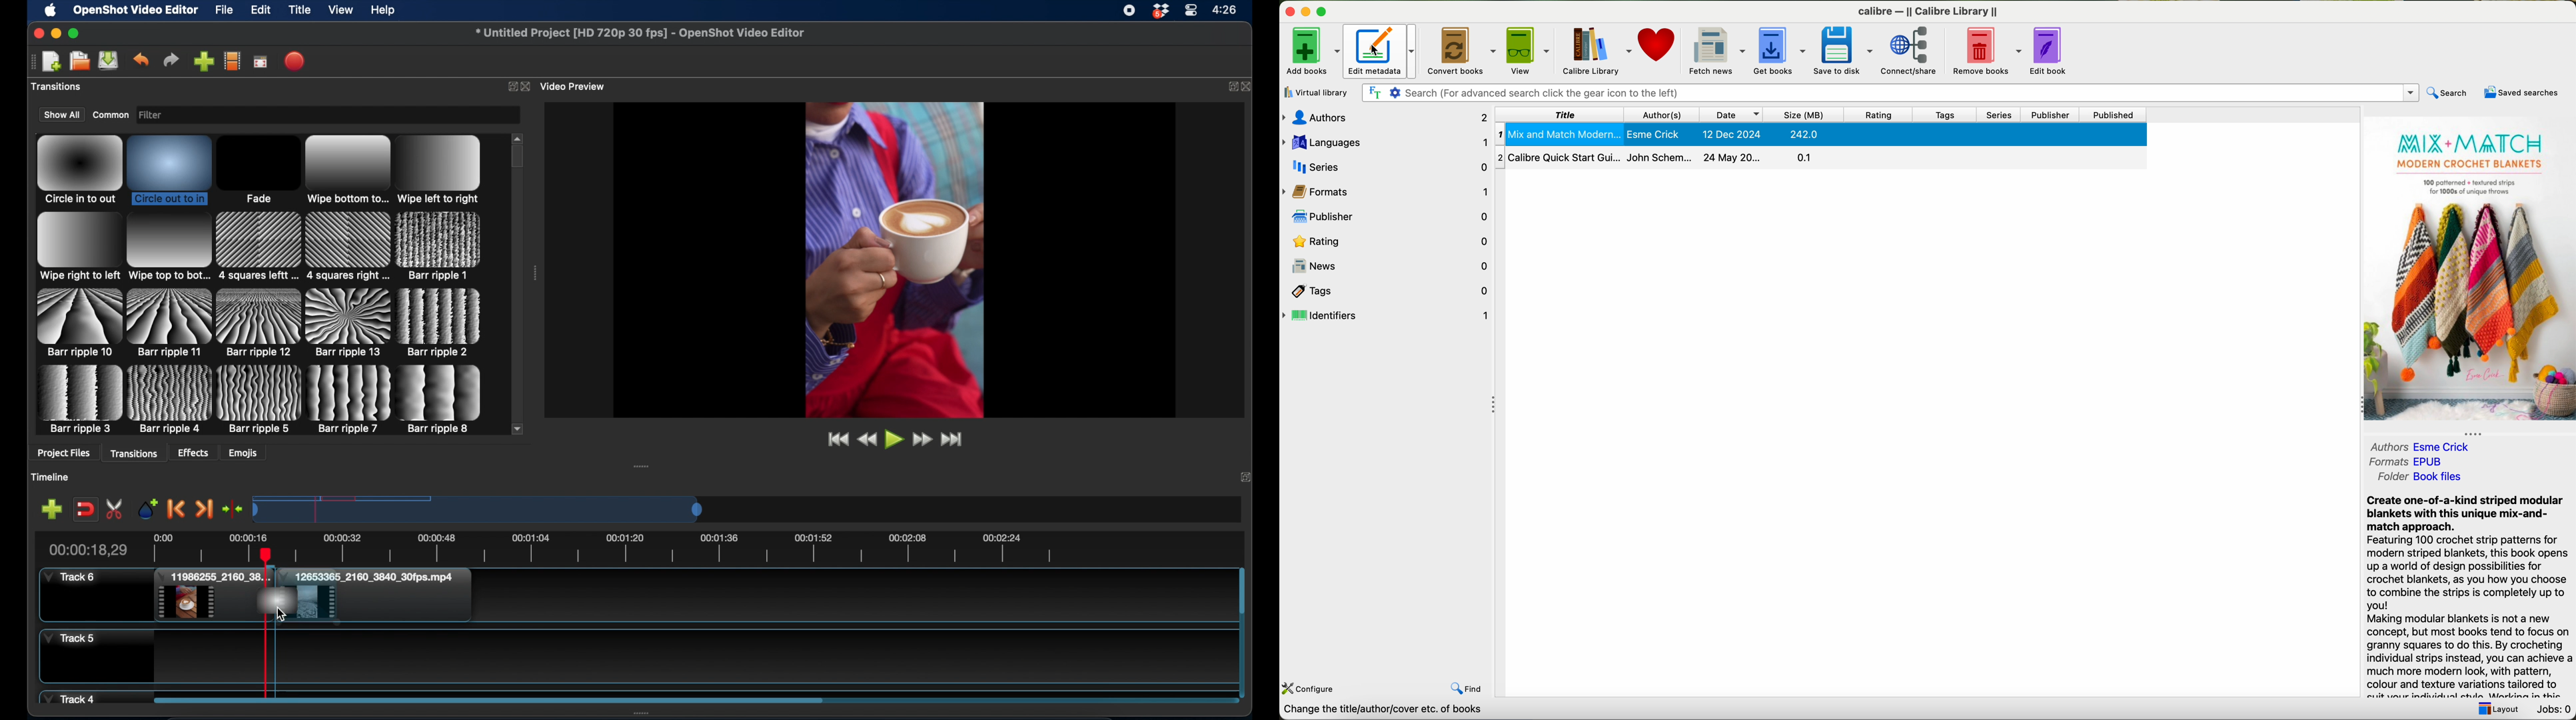 The image size is (2576, 728). Describe the element at coordinates (63, 454) in the screenshot. I see `project files` at that location.